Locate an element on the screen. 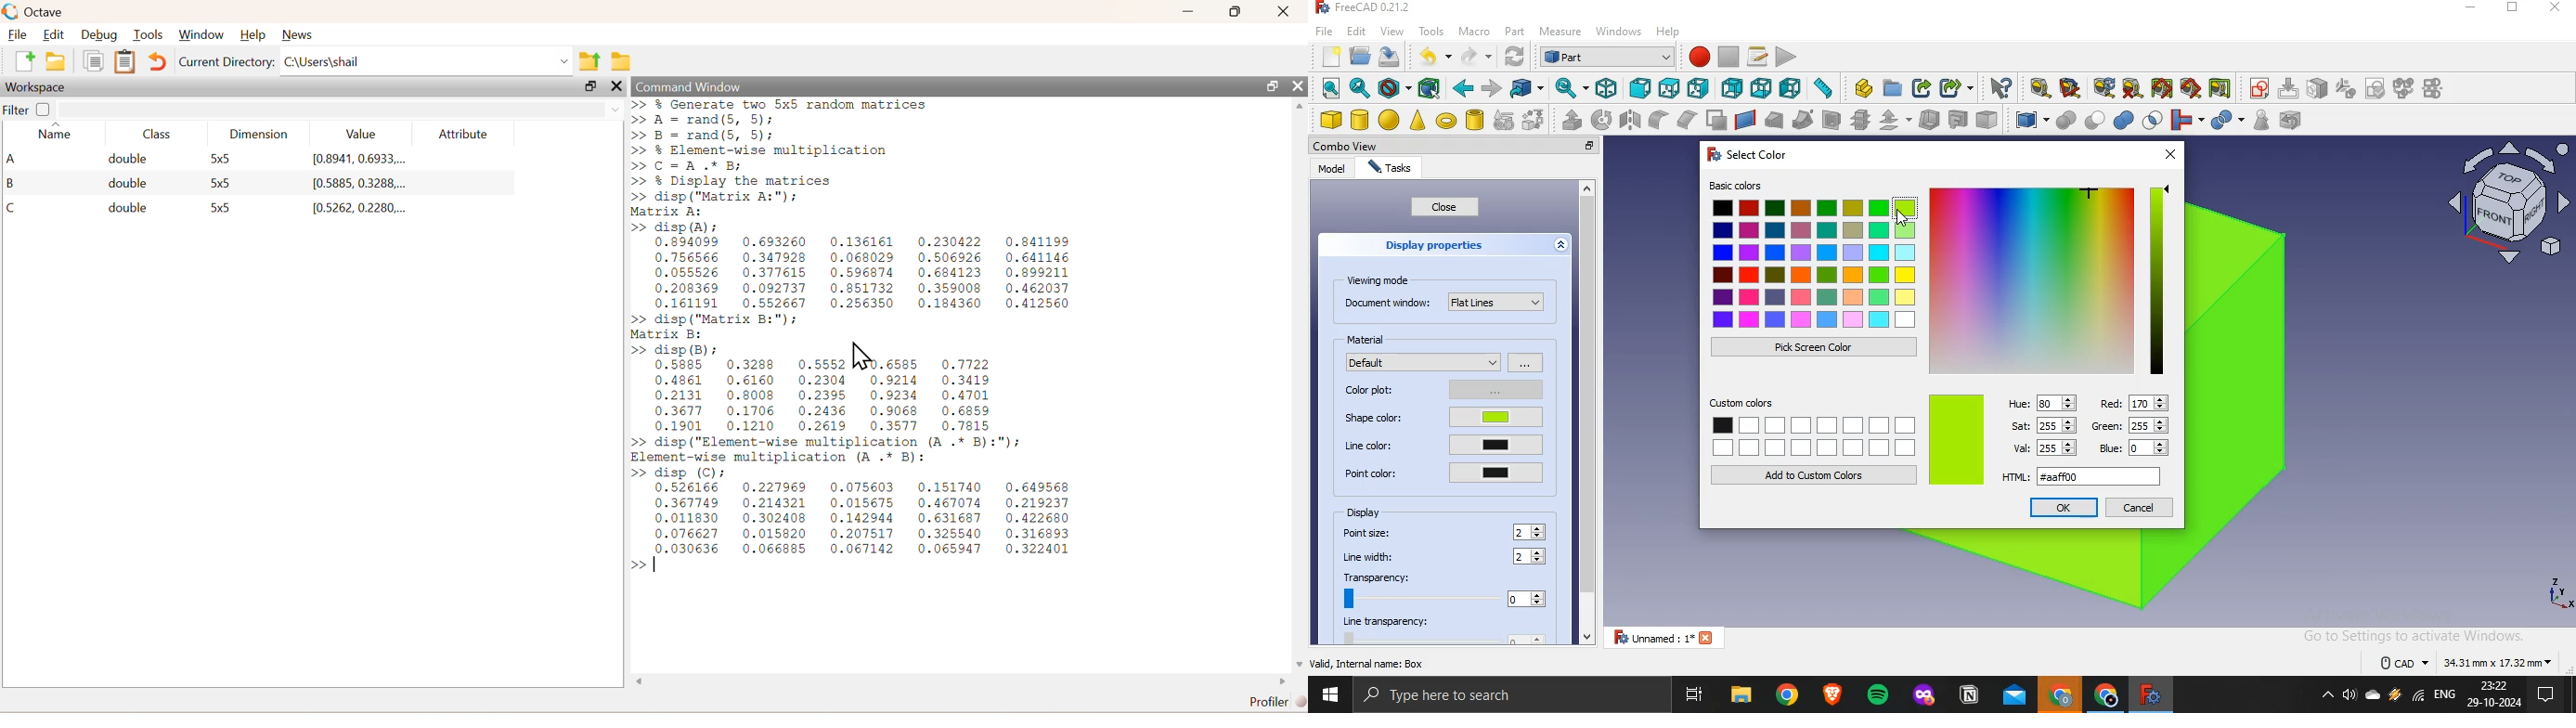  tools is located at coordinates (1431, 30).